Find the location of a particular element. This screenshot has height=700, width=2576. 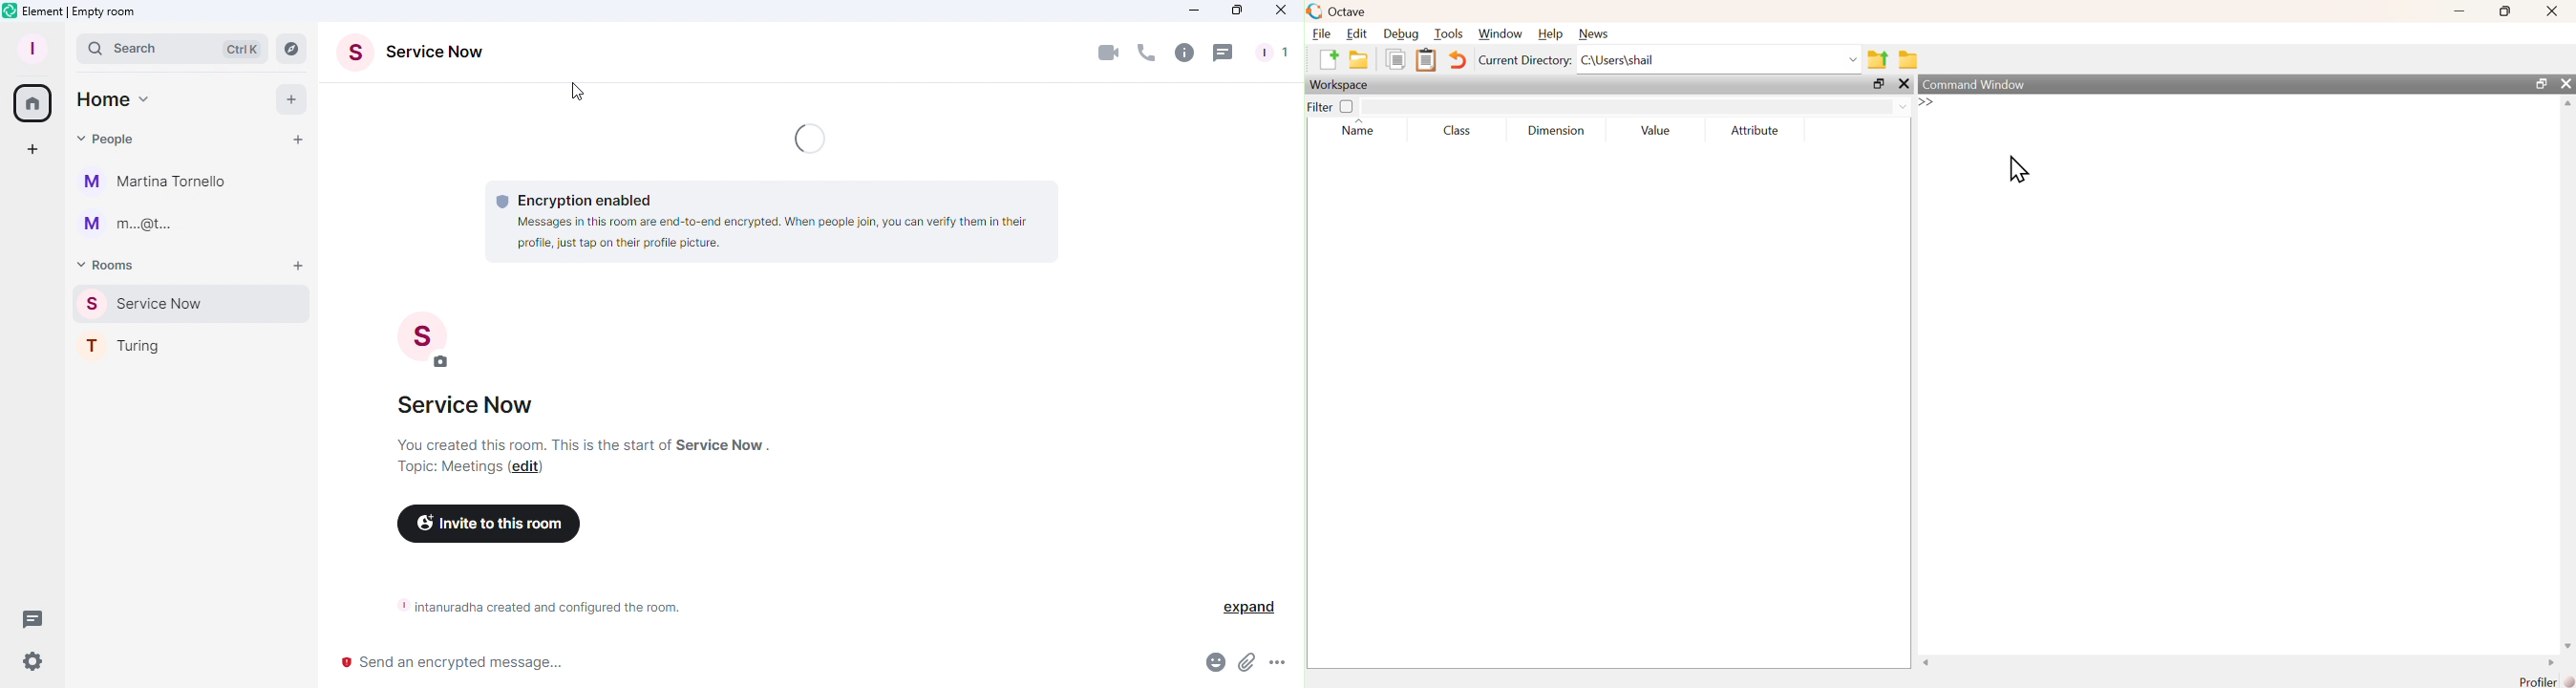

Service now room is located at coordinates (419, 56).